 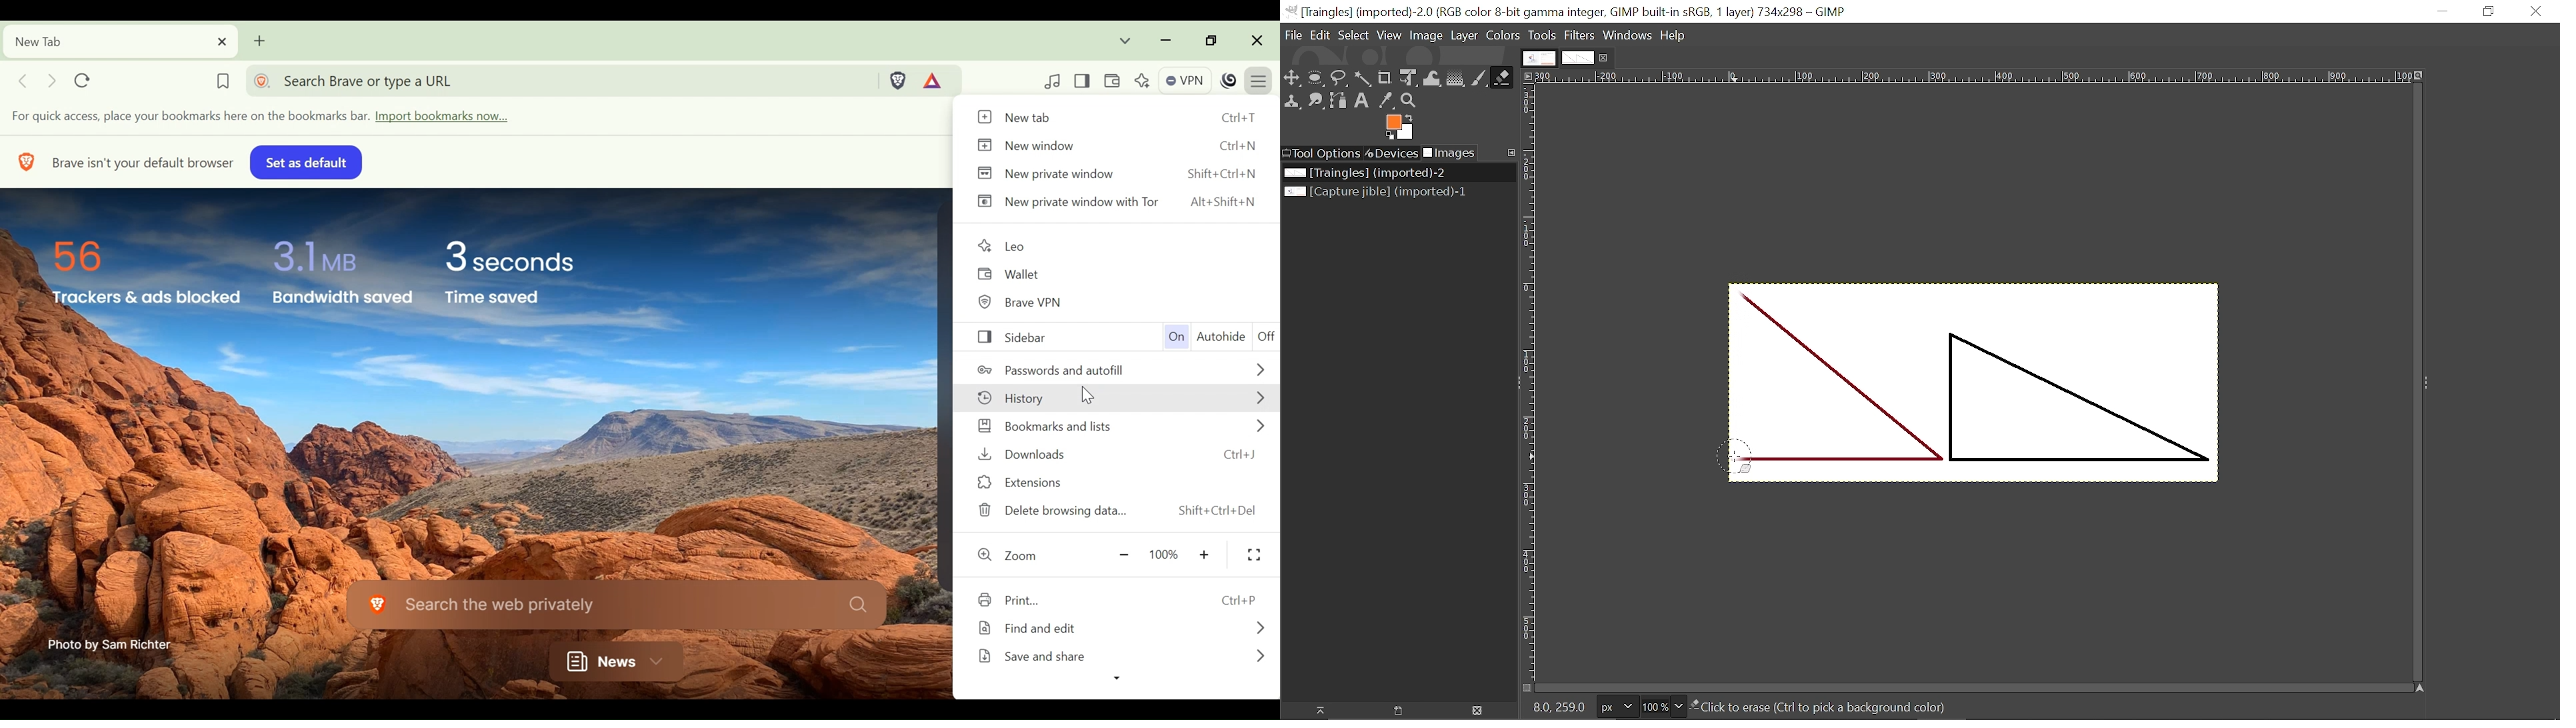 I want to click on Current zoom, so click(x=1654, y=707).